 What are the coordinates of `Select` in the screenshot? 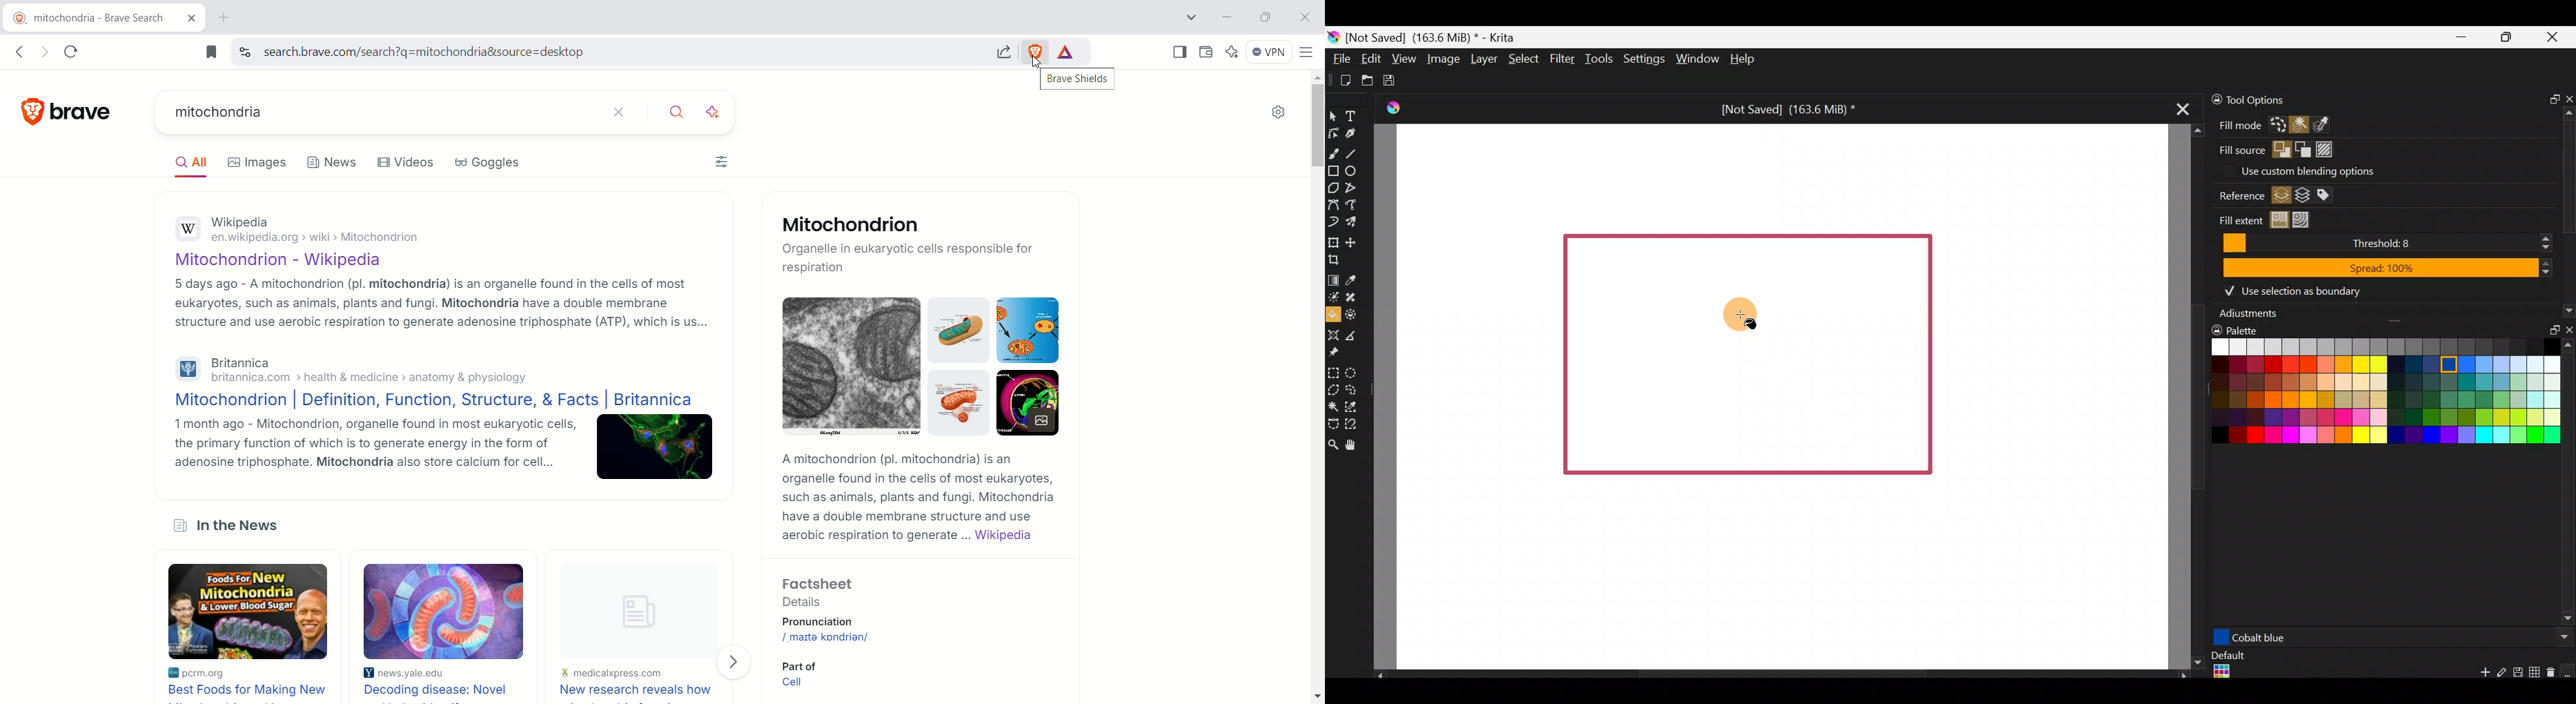 It's located at (1522, 59).